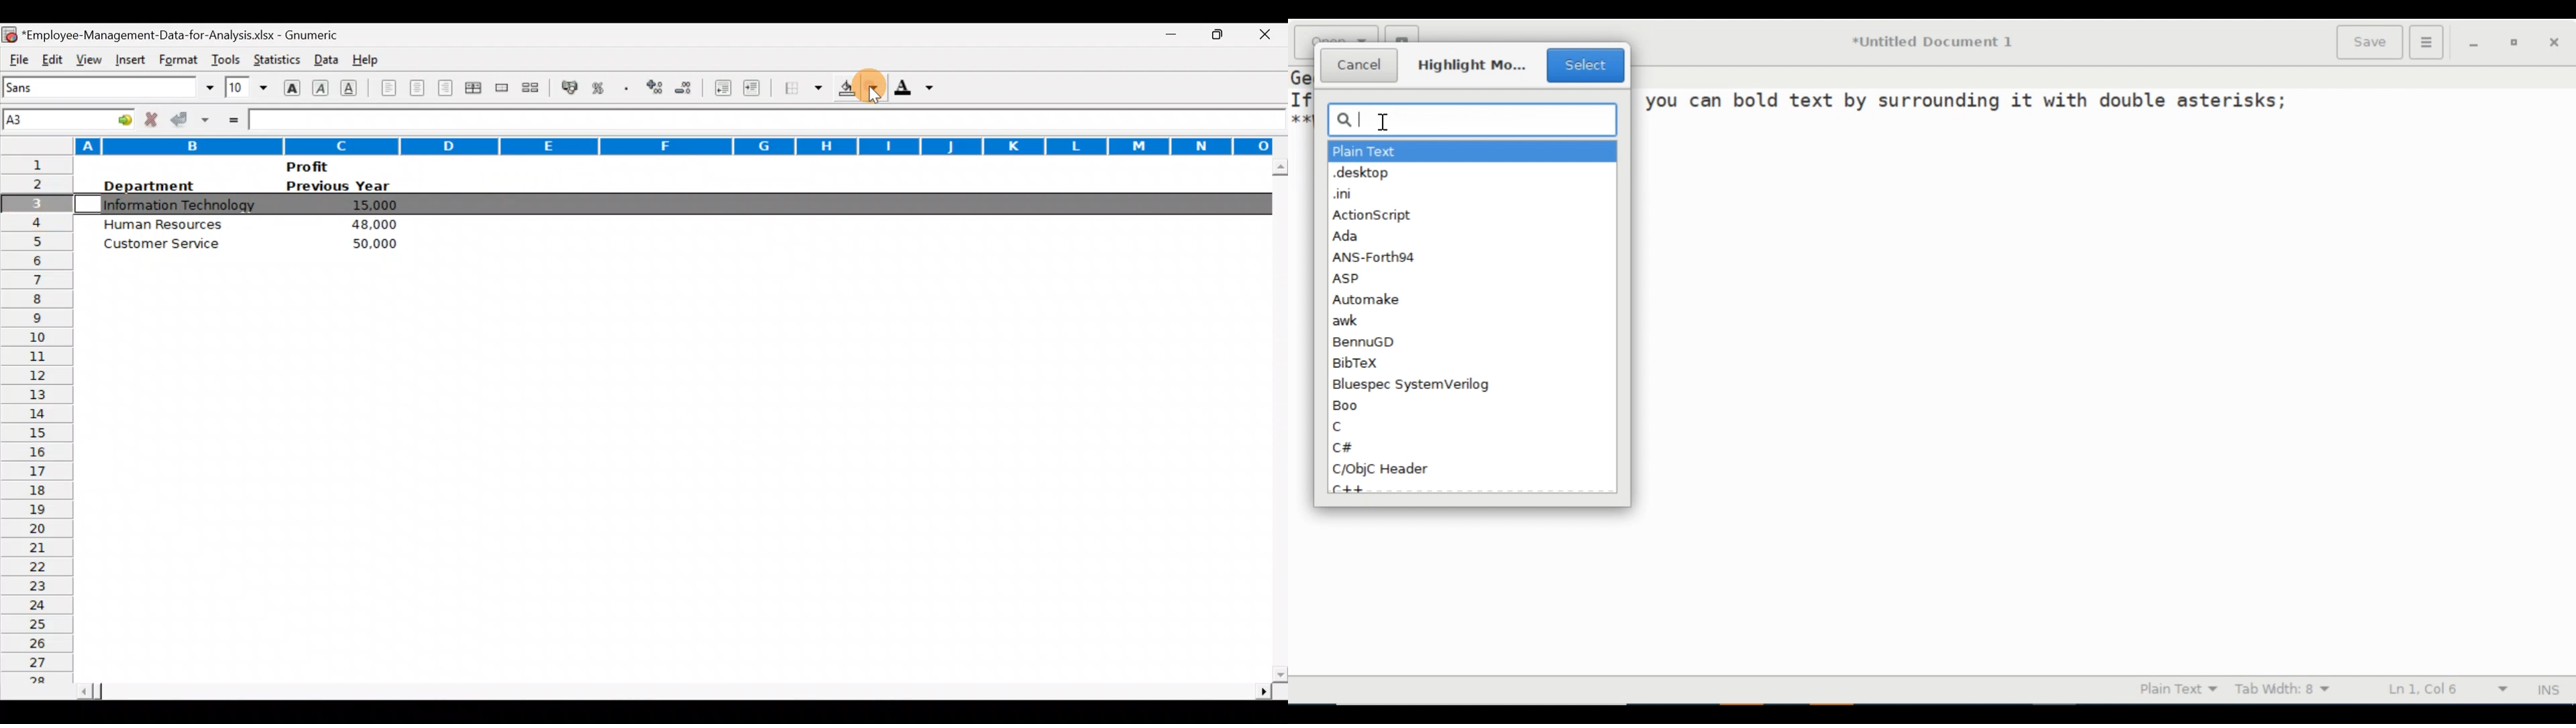 The height and width of the screenshot is (728, 2576). Describe the element at coordinates (110, 87) in the screenshot. I see `Font name` at that location.